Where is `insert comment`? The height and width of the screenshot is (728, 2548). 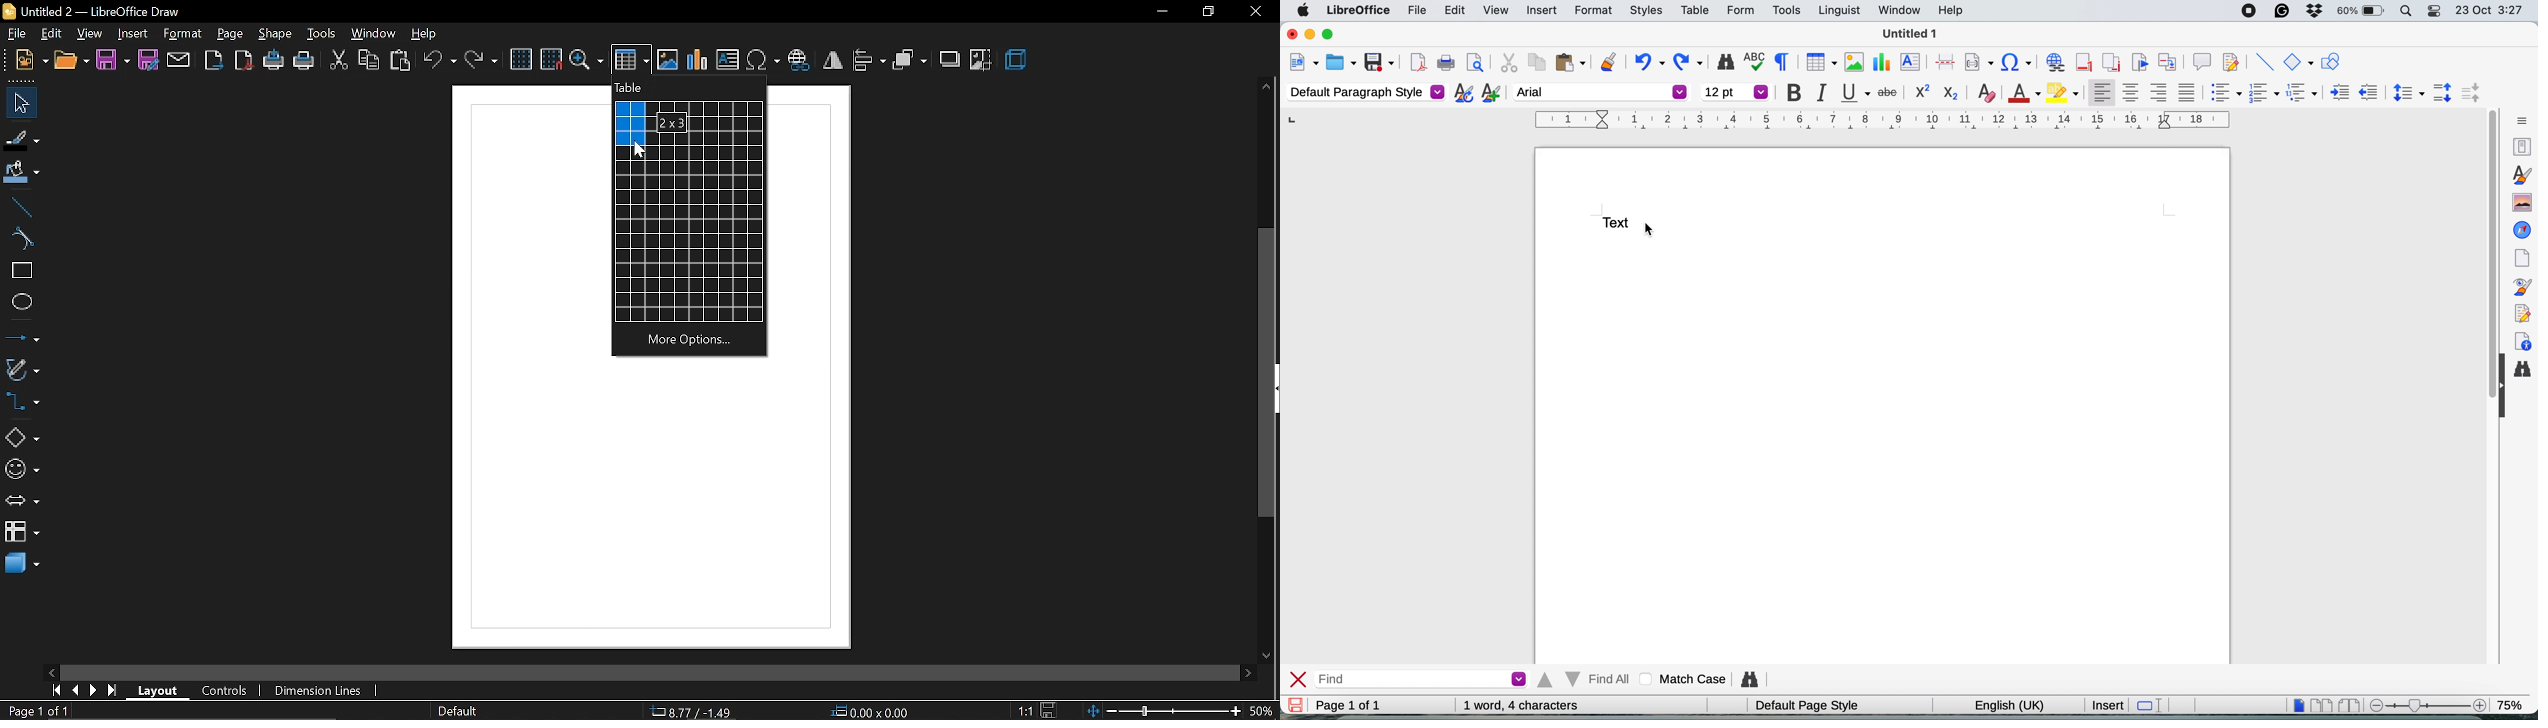
insert comment is located at coordinates (2202, 62).